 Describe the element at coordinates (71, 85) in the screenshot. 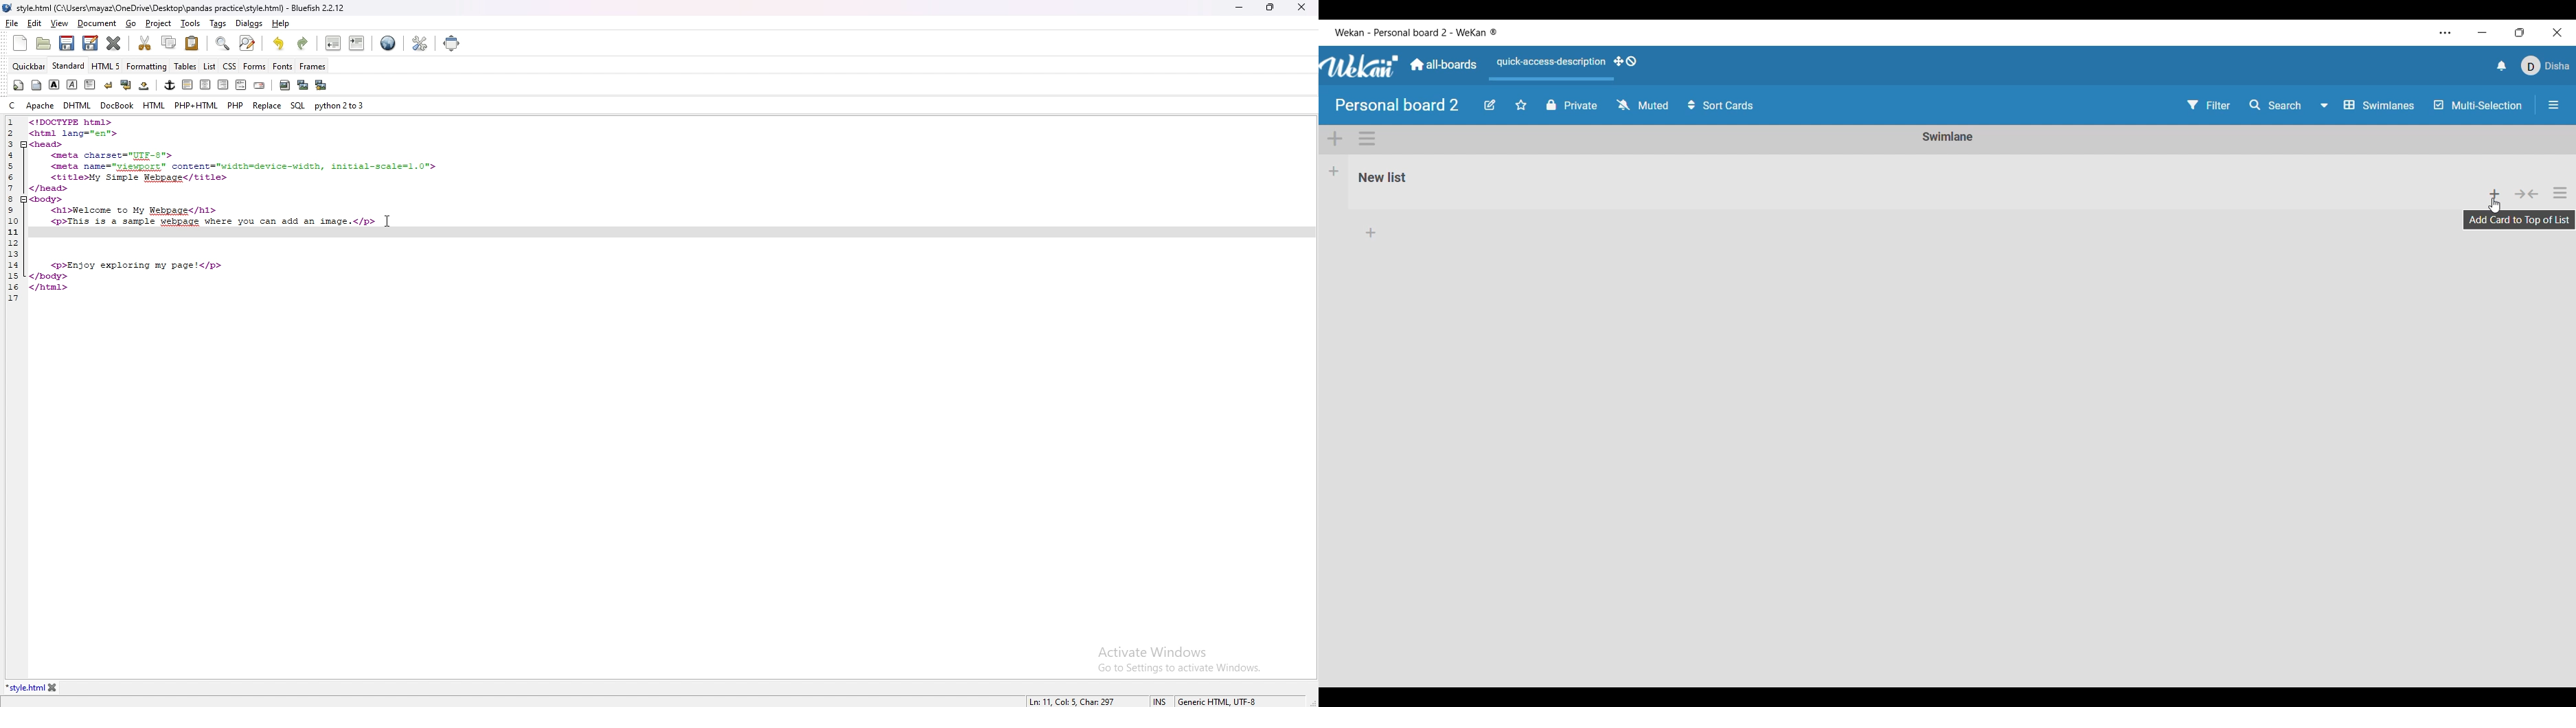

I see `italic` at that location.